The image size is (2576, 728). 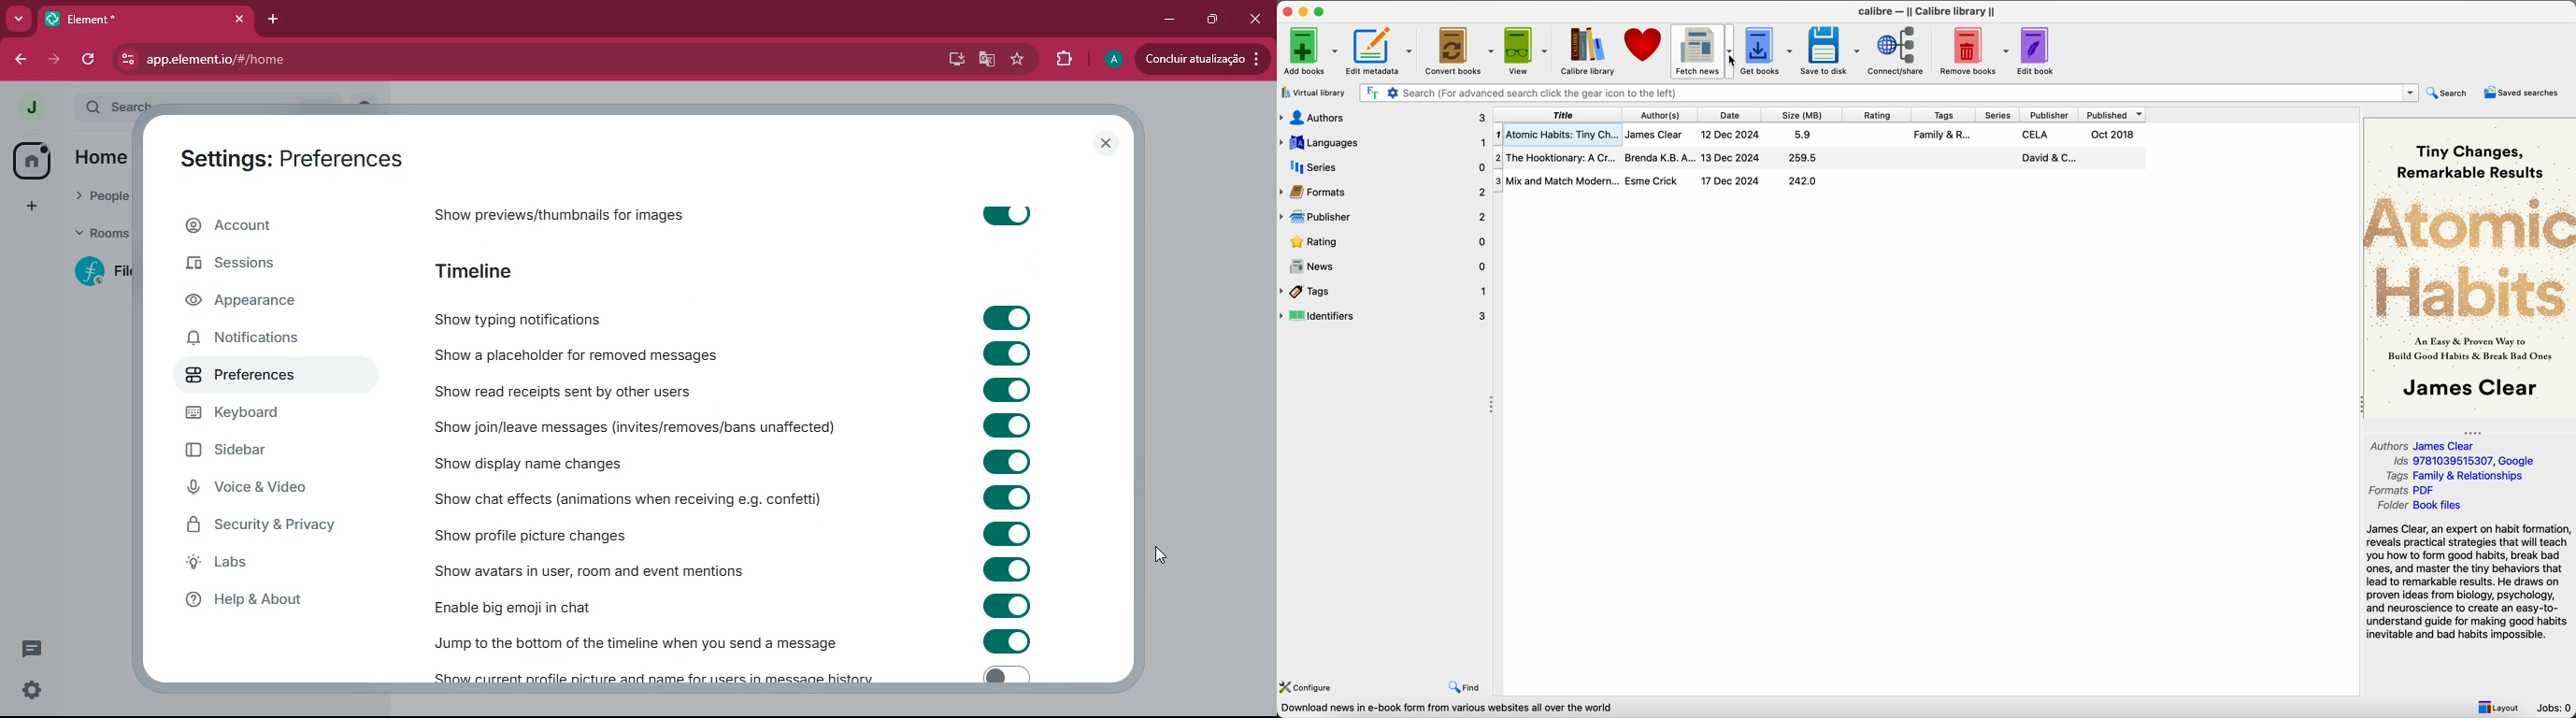 I want to click on show current  profile picture and name for users in message history, so click(x=649, y=678).